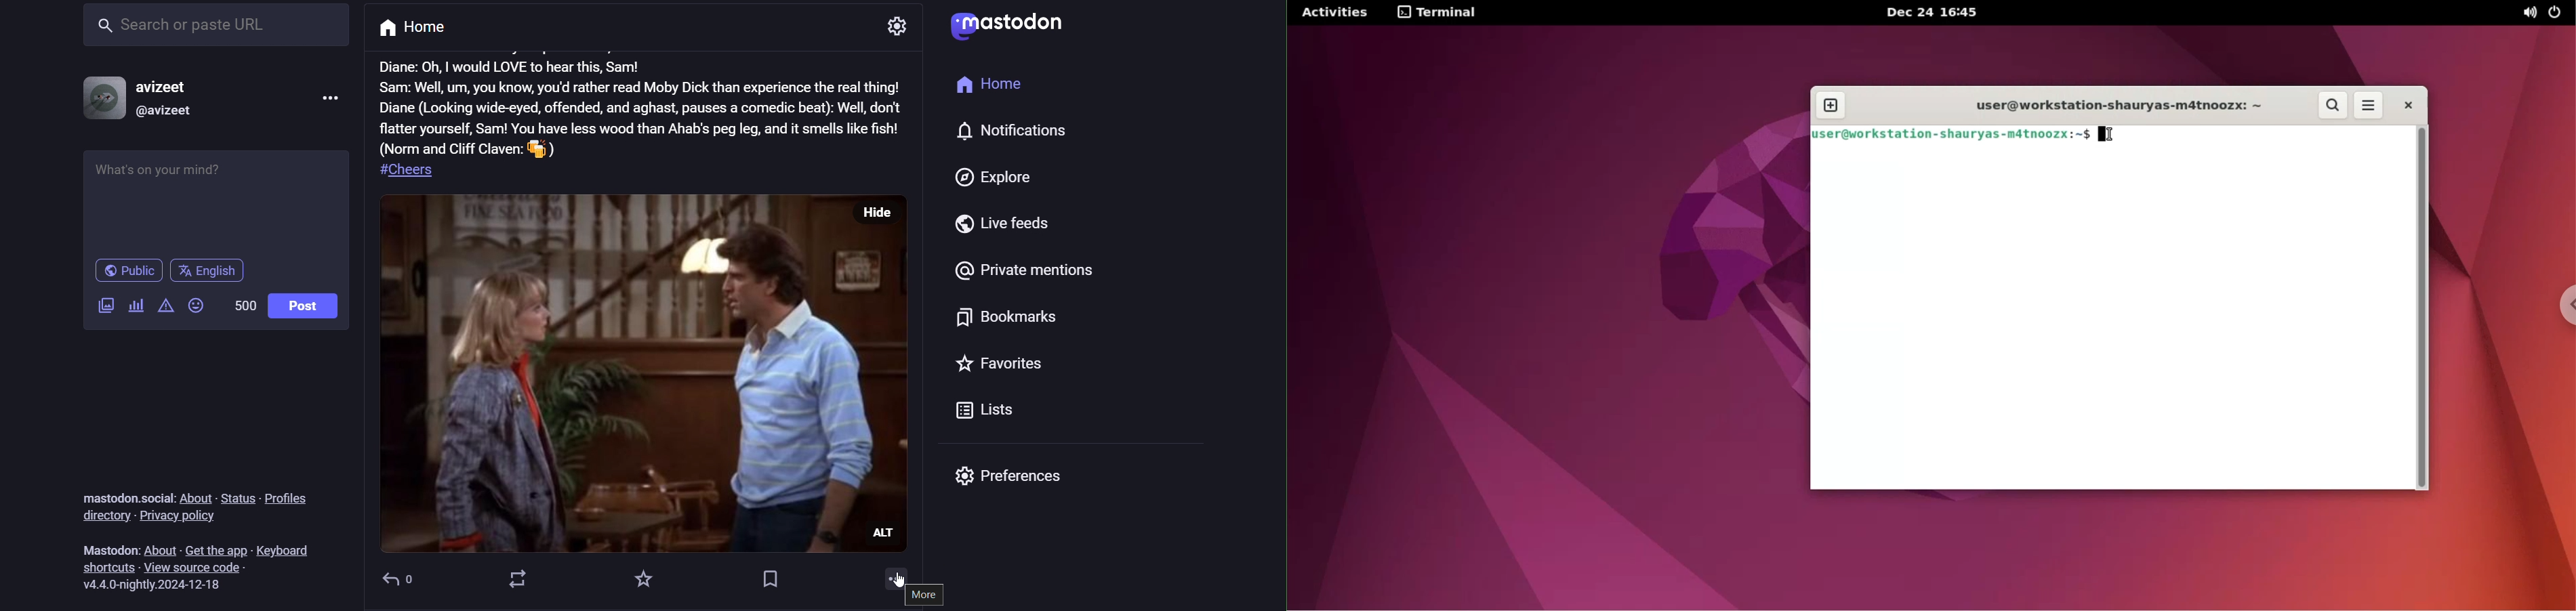  I want to click on add image, so click(106, 303).